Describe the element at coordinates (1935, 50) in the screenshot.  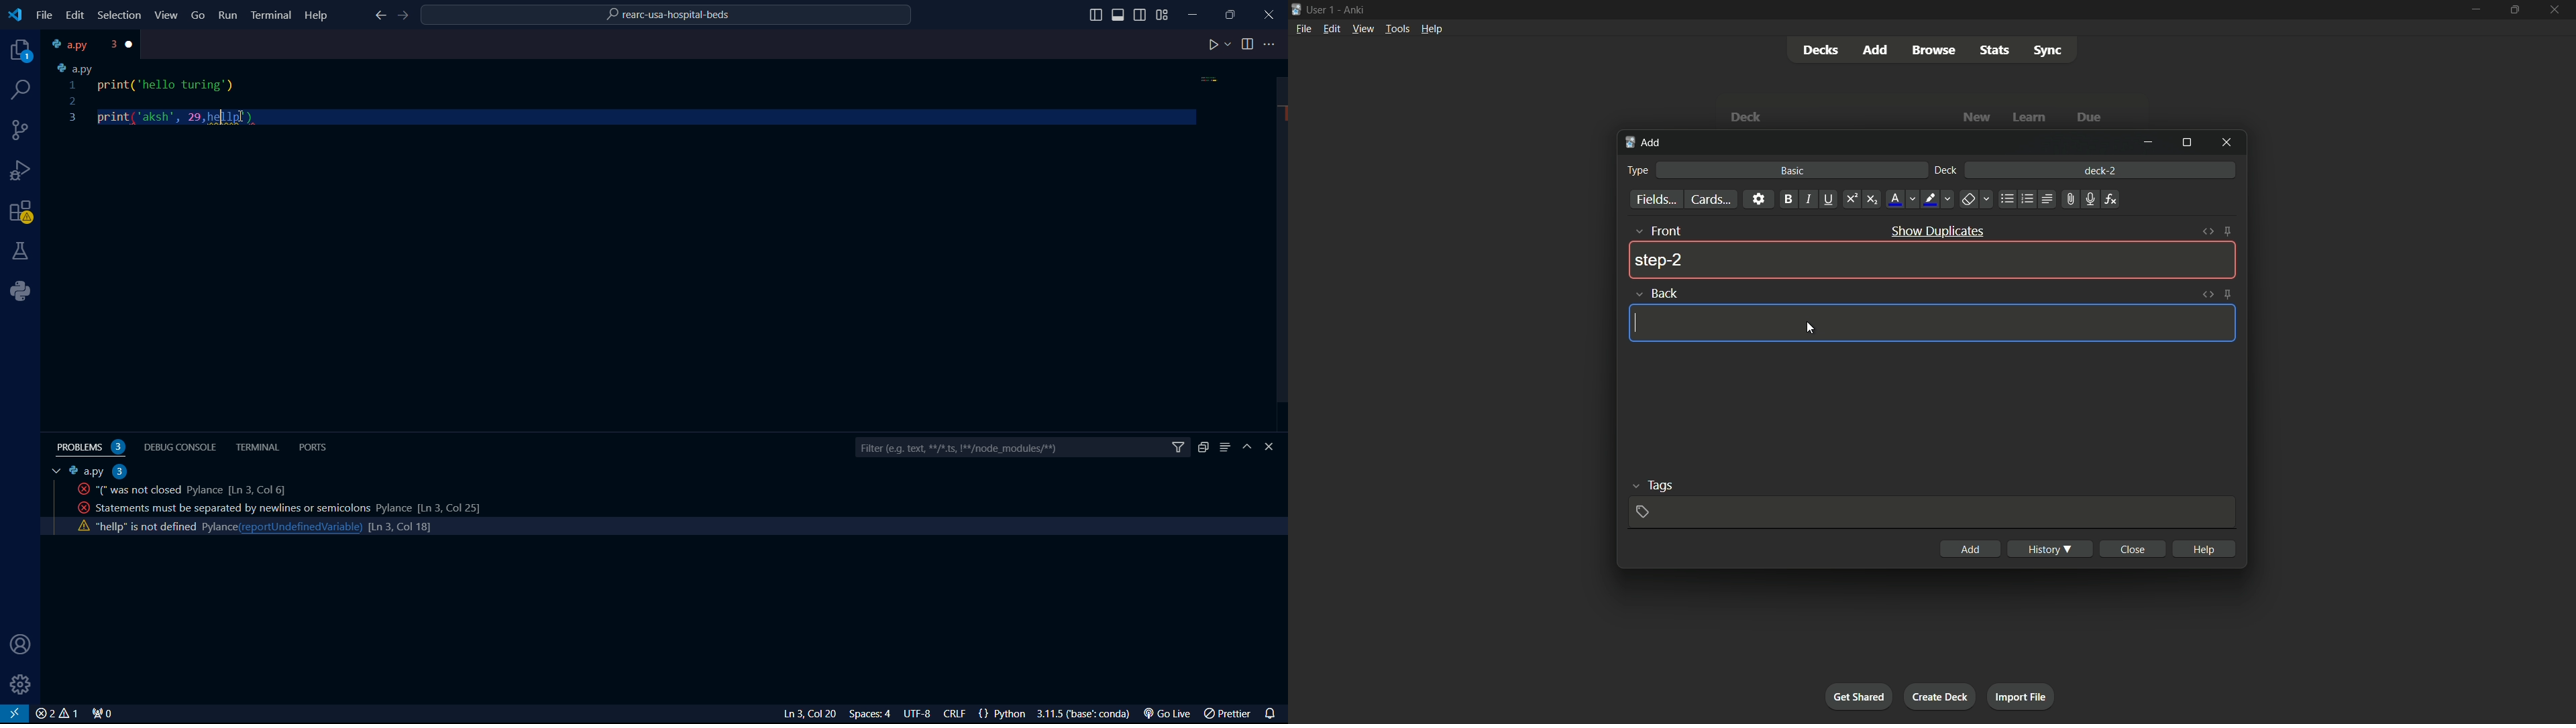
I see `browse` at that location.